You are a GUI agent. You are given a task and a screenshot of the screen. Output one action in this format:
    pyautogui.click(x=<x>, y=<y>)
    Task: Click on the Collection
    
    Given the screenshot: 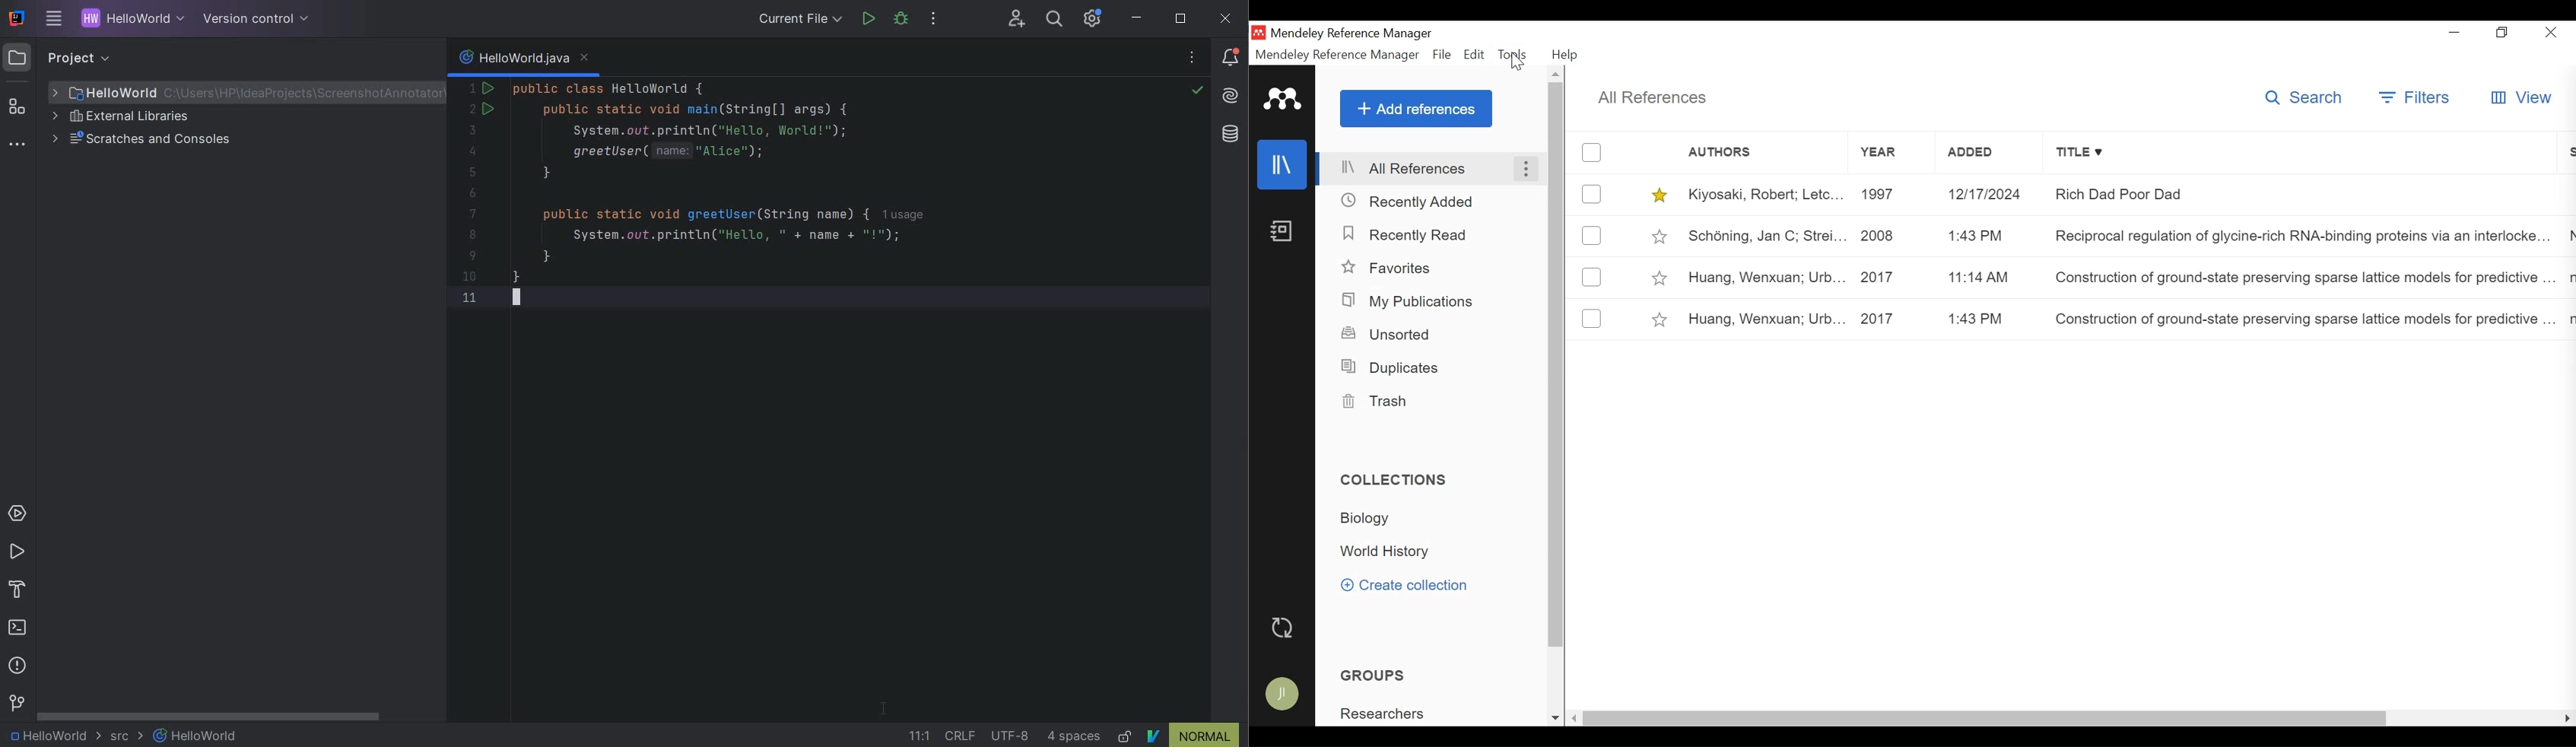 What is the action you would take?
    pyautogui.click(x=1391, y=552)
    